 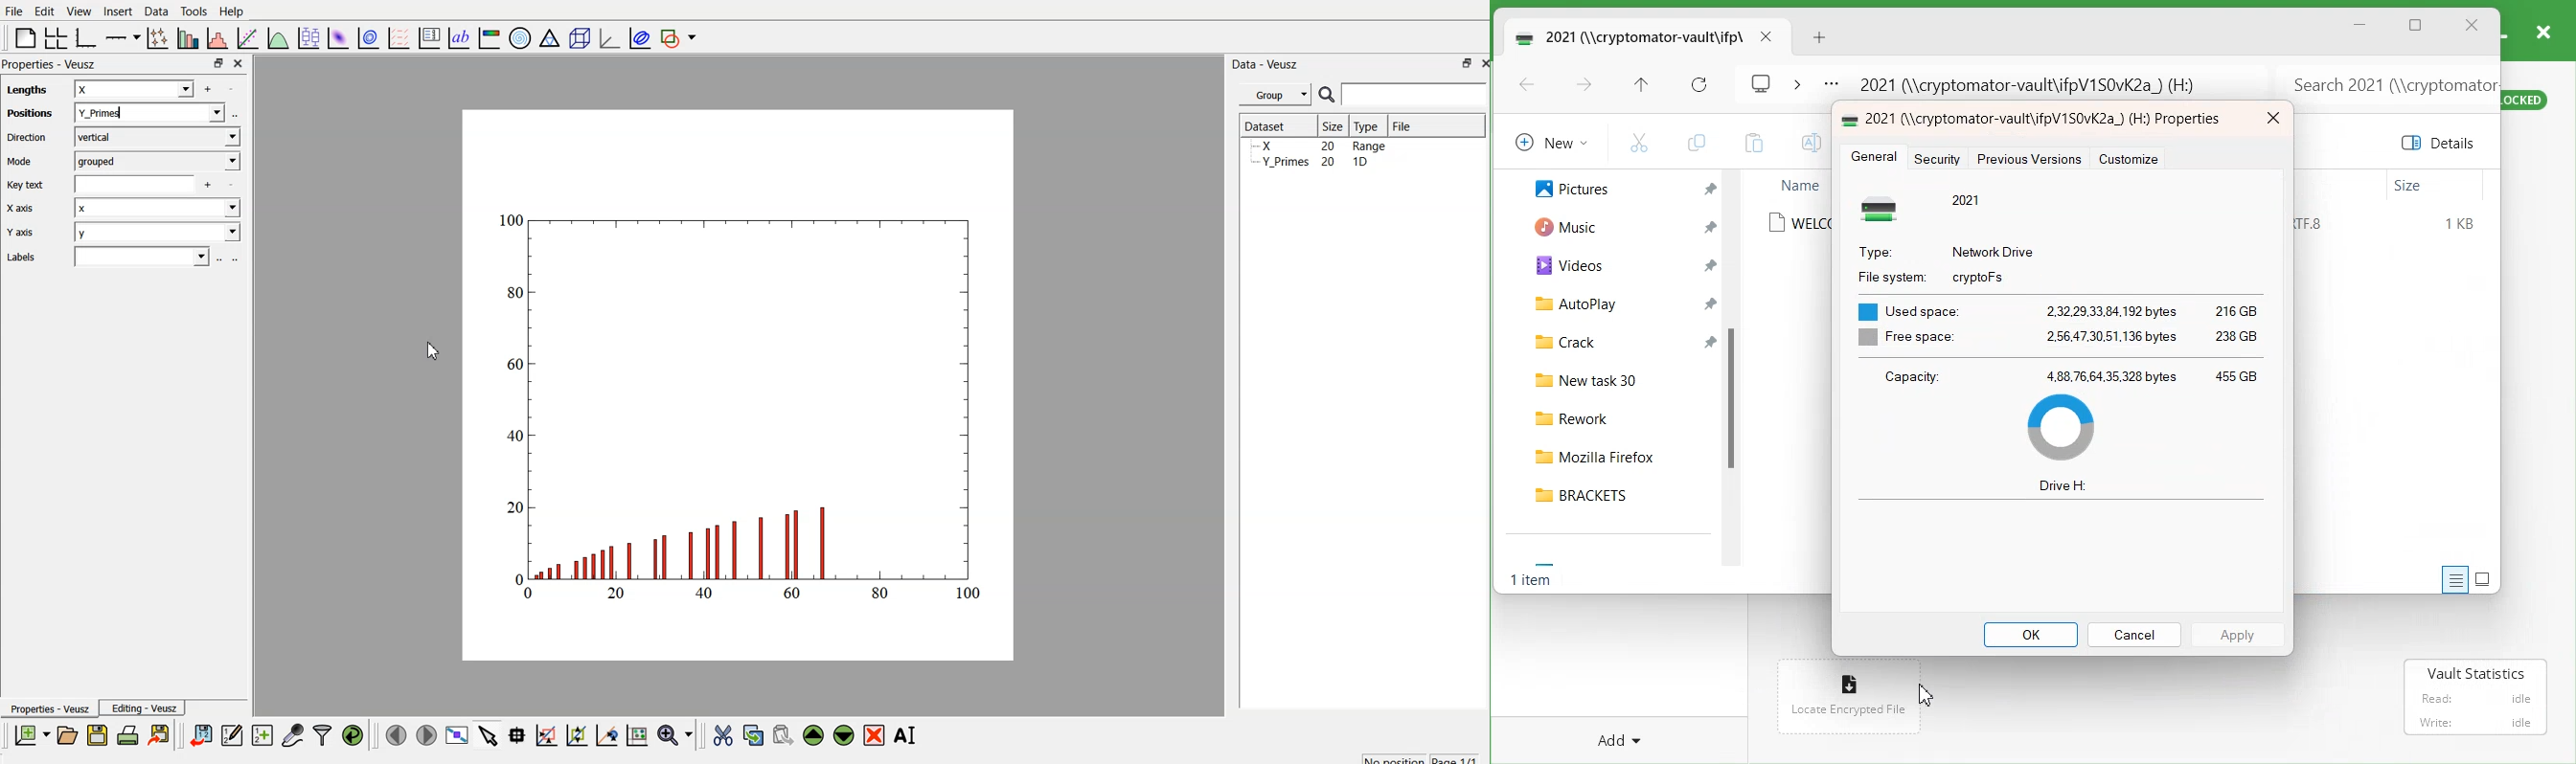 What do you see at coordinates (1265, 124) in the screenshot?
I see `| Dataset` at bounding box center [1265, 124].